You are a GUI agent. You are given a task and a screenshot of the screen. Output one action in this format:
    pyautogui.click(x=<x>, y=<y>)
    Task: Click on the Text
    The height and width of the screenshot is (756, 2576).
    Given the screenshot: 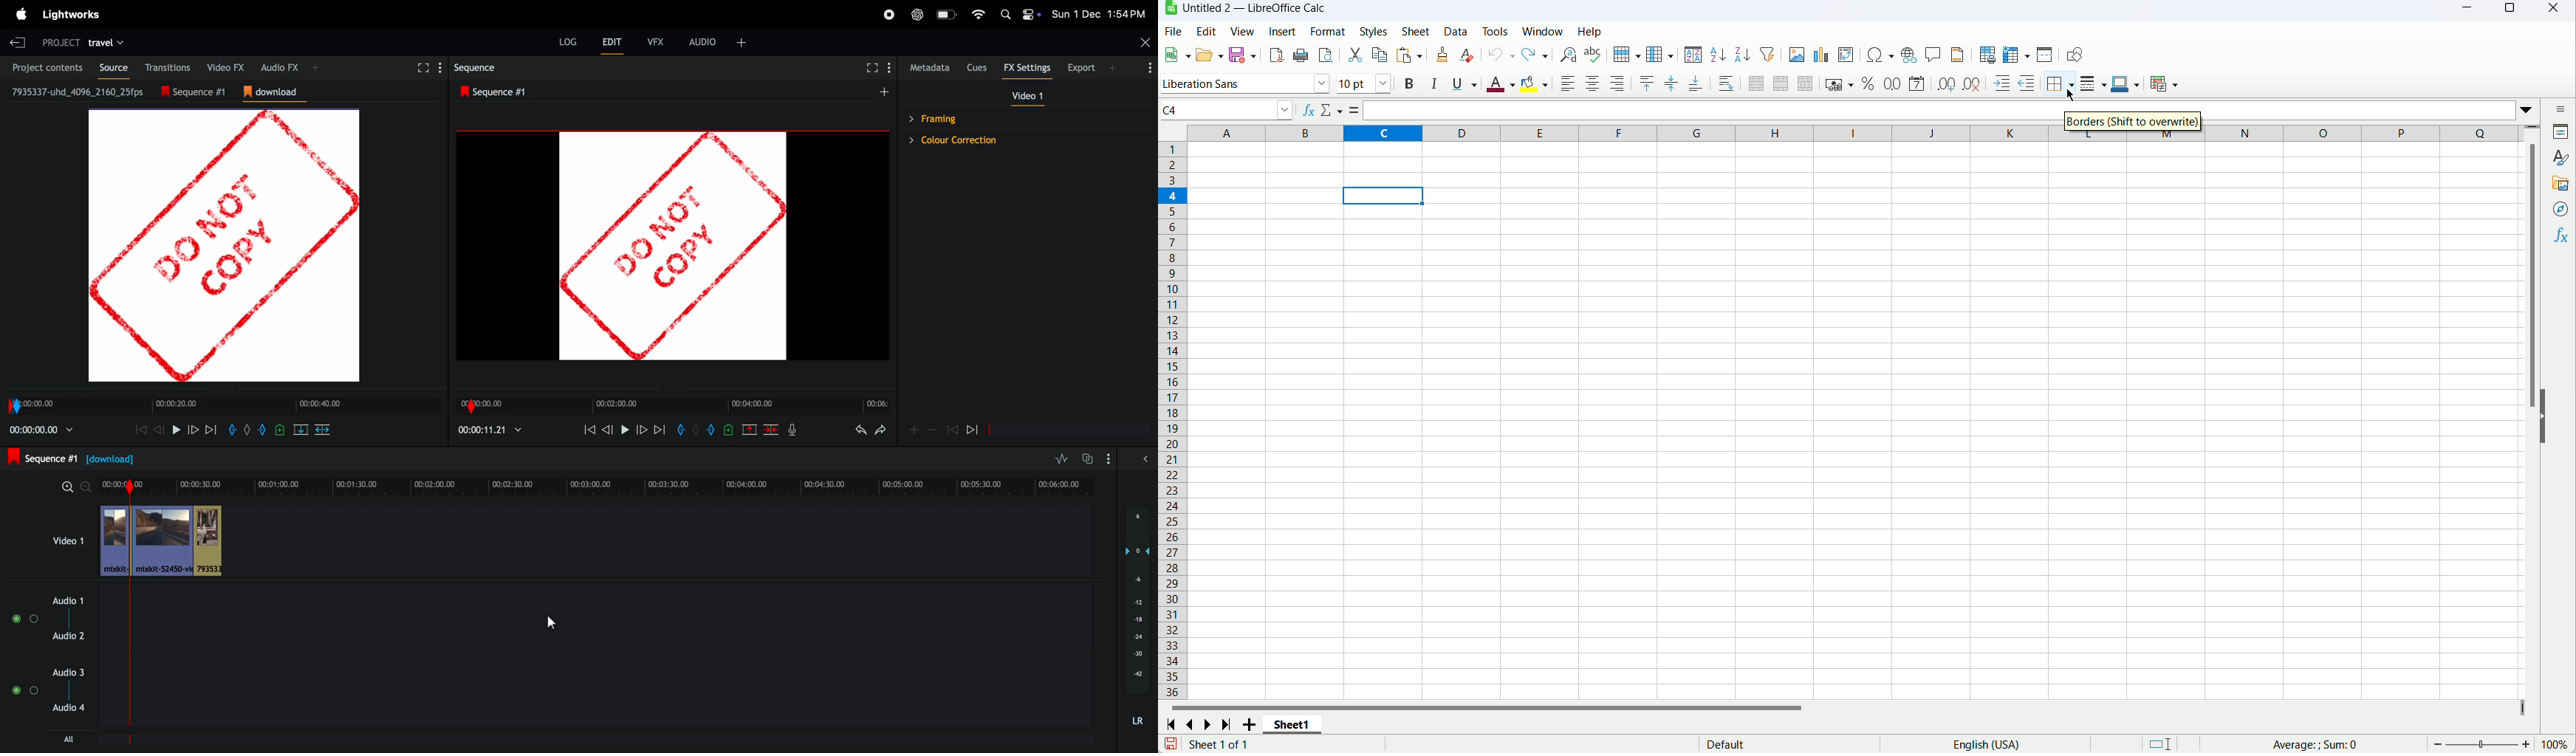 What is the action you would take?
    pyautogui.click(x=1138, y=721)
    